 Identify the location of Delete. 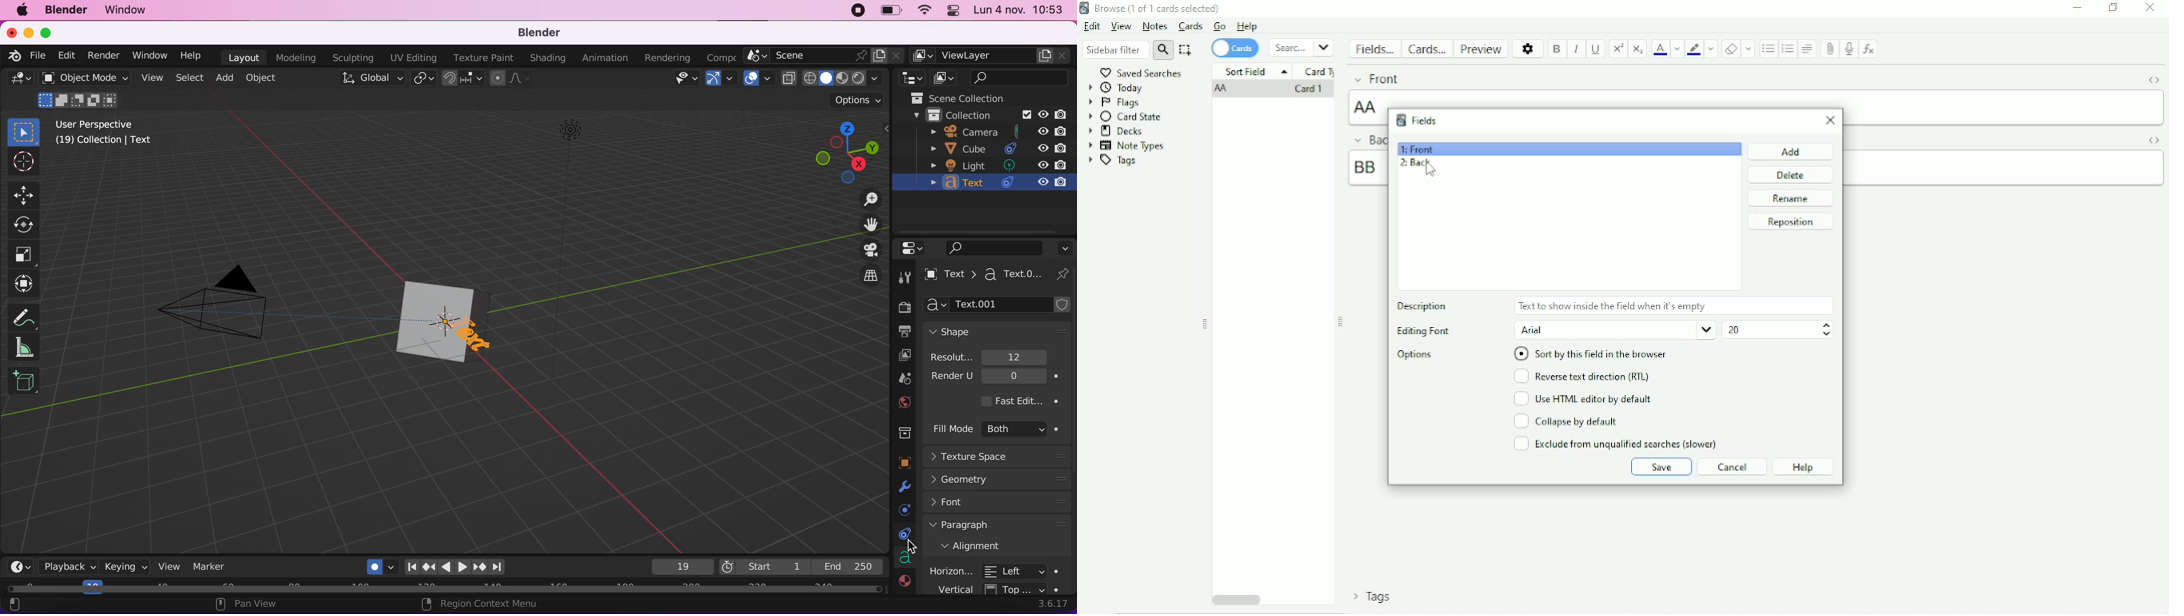
(1792, 175).